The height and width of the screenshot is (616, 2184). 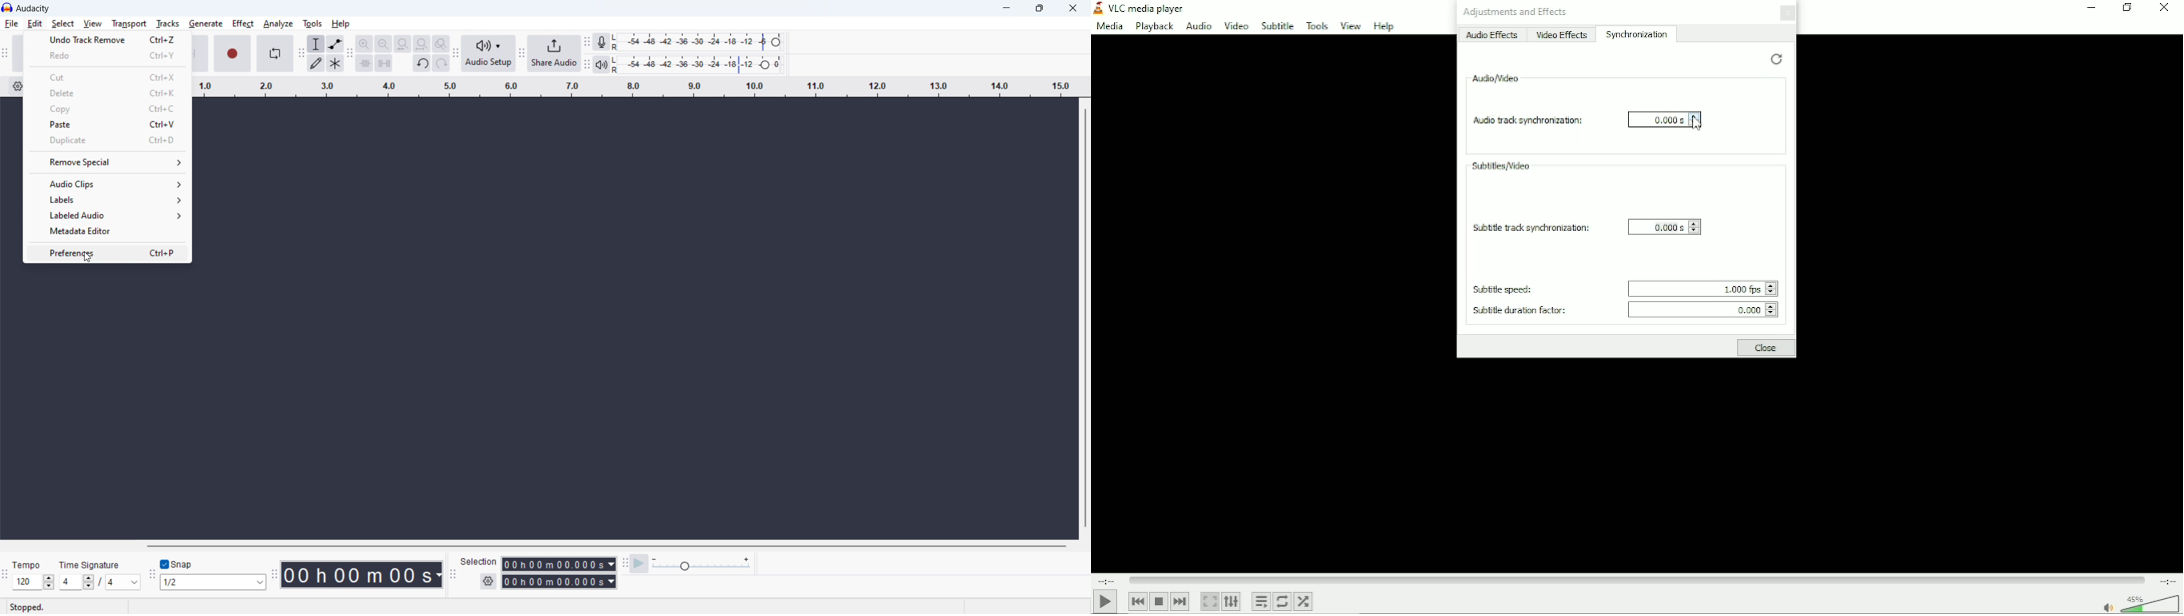 I want to click on multi tool, so click(x=335, y=63).